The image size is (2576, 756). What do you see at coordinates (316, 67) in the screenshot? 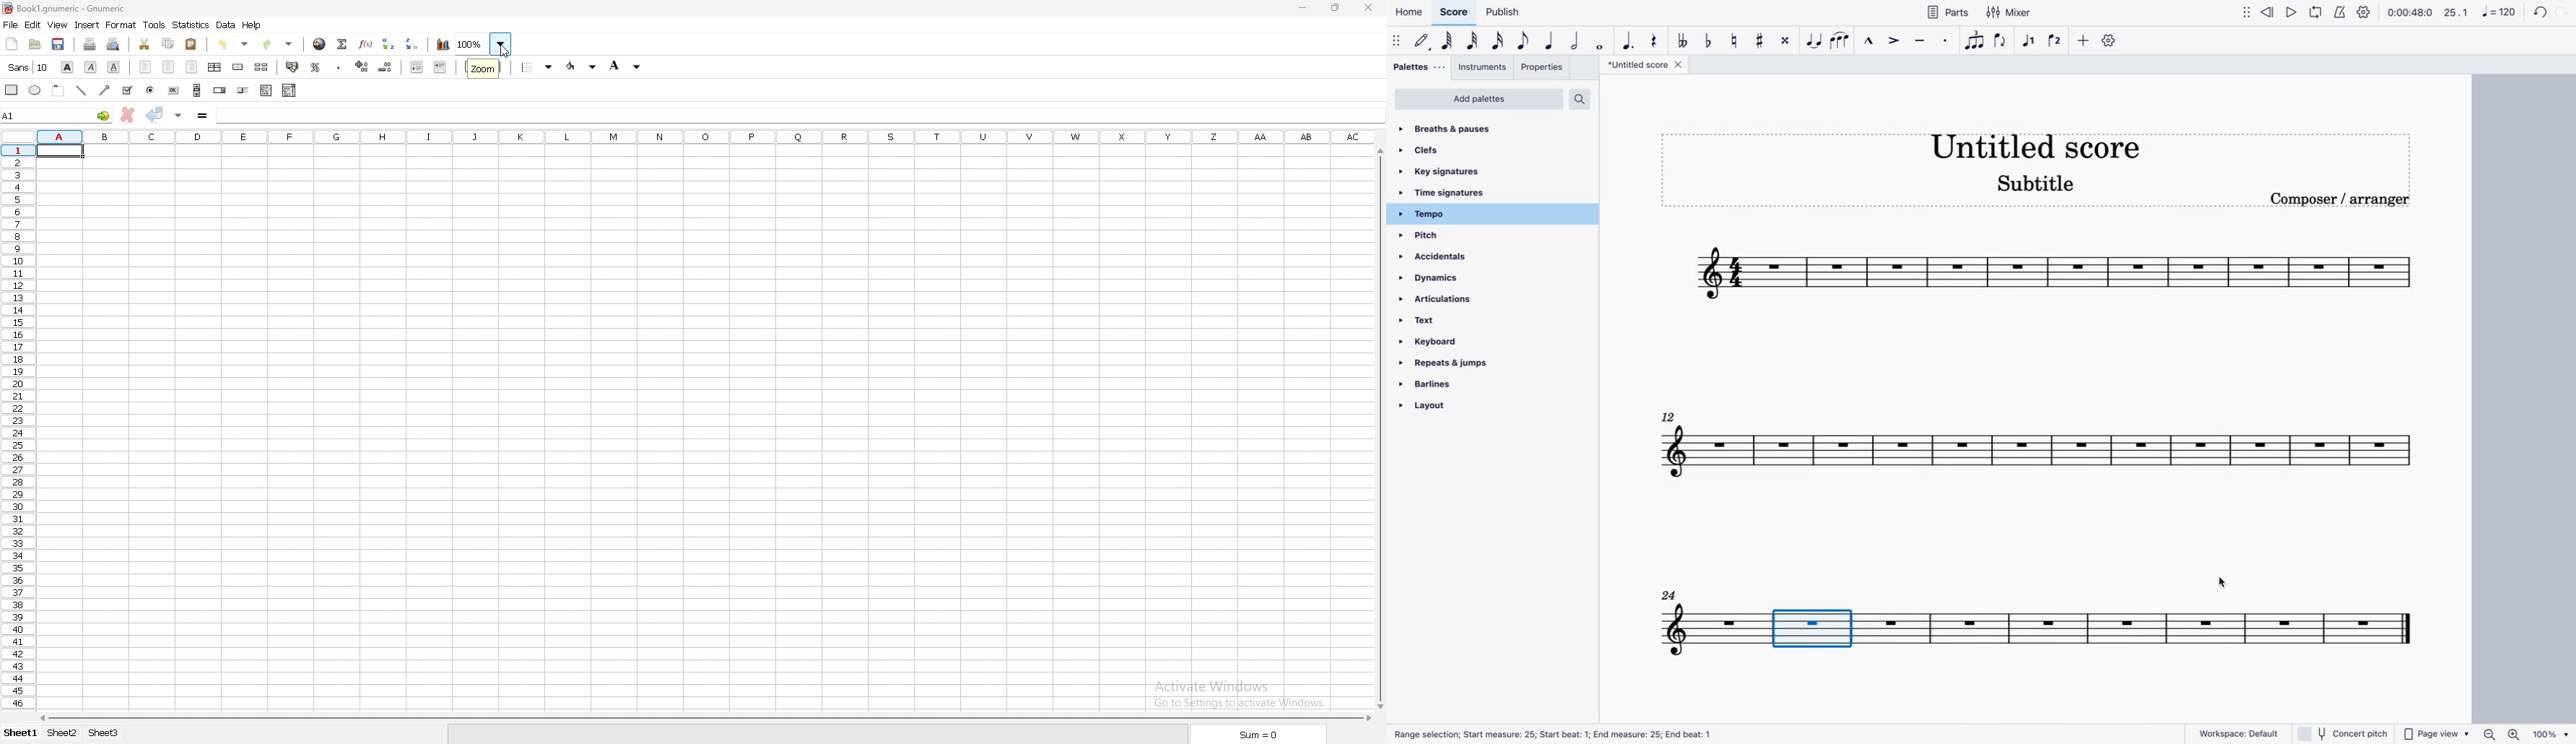
I see `percentage` at bounding box center [316, 67].